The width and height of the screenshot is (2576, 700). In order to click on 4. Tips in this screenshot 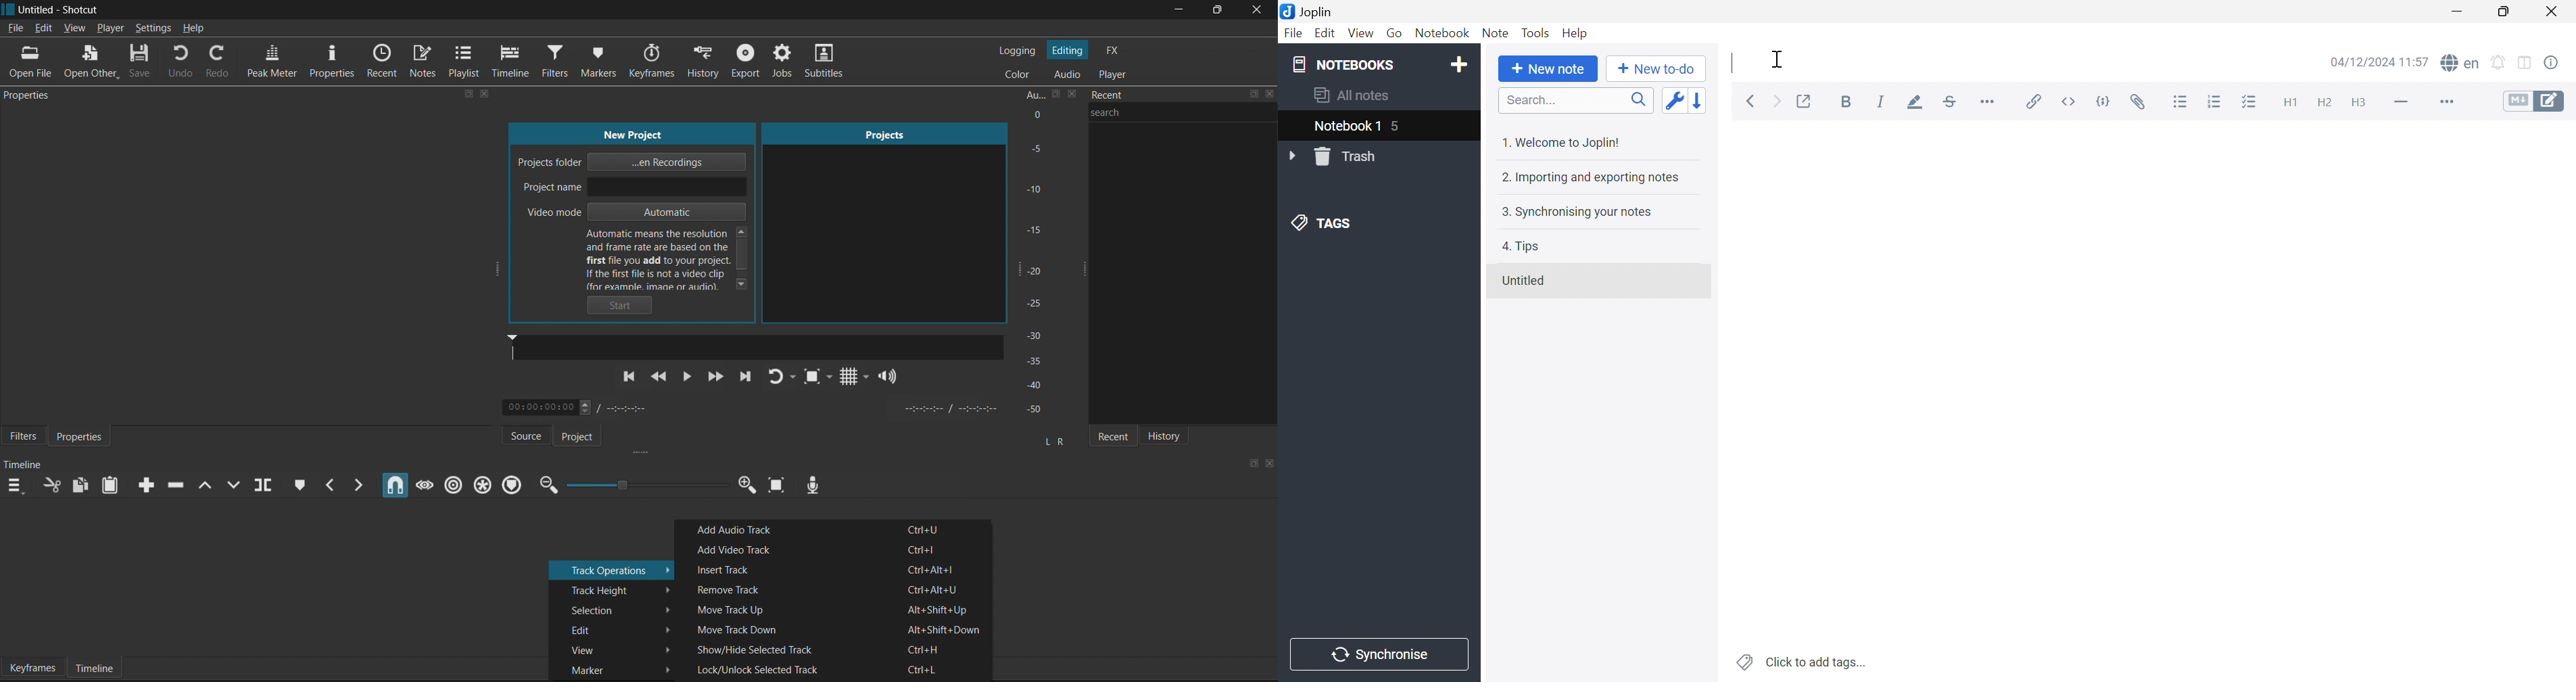, I will do `click(1524, 246)`.